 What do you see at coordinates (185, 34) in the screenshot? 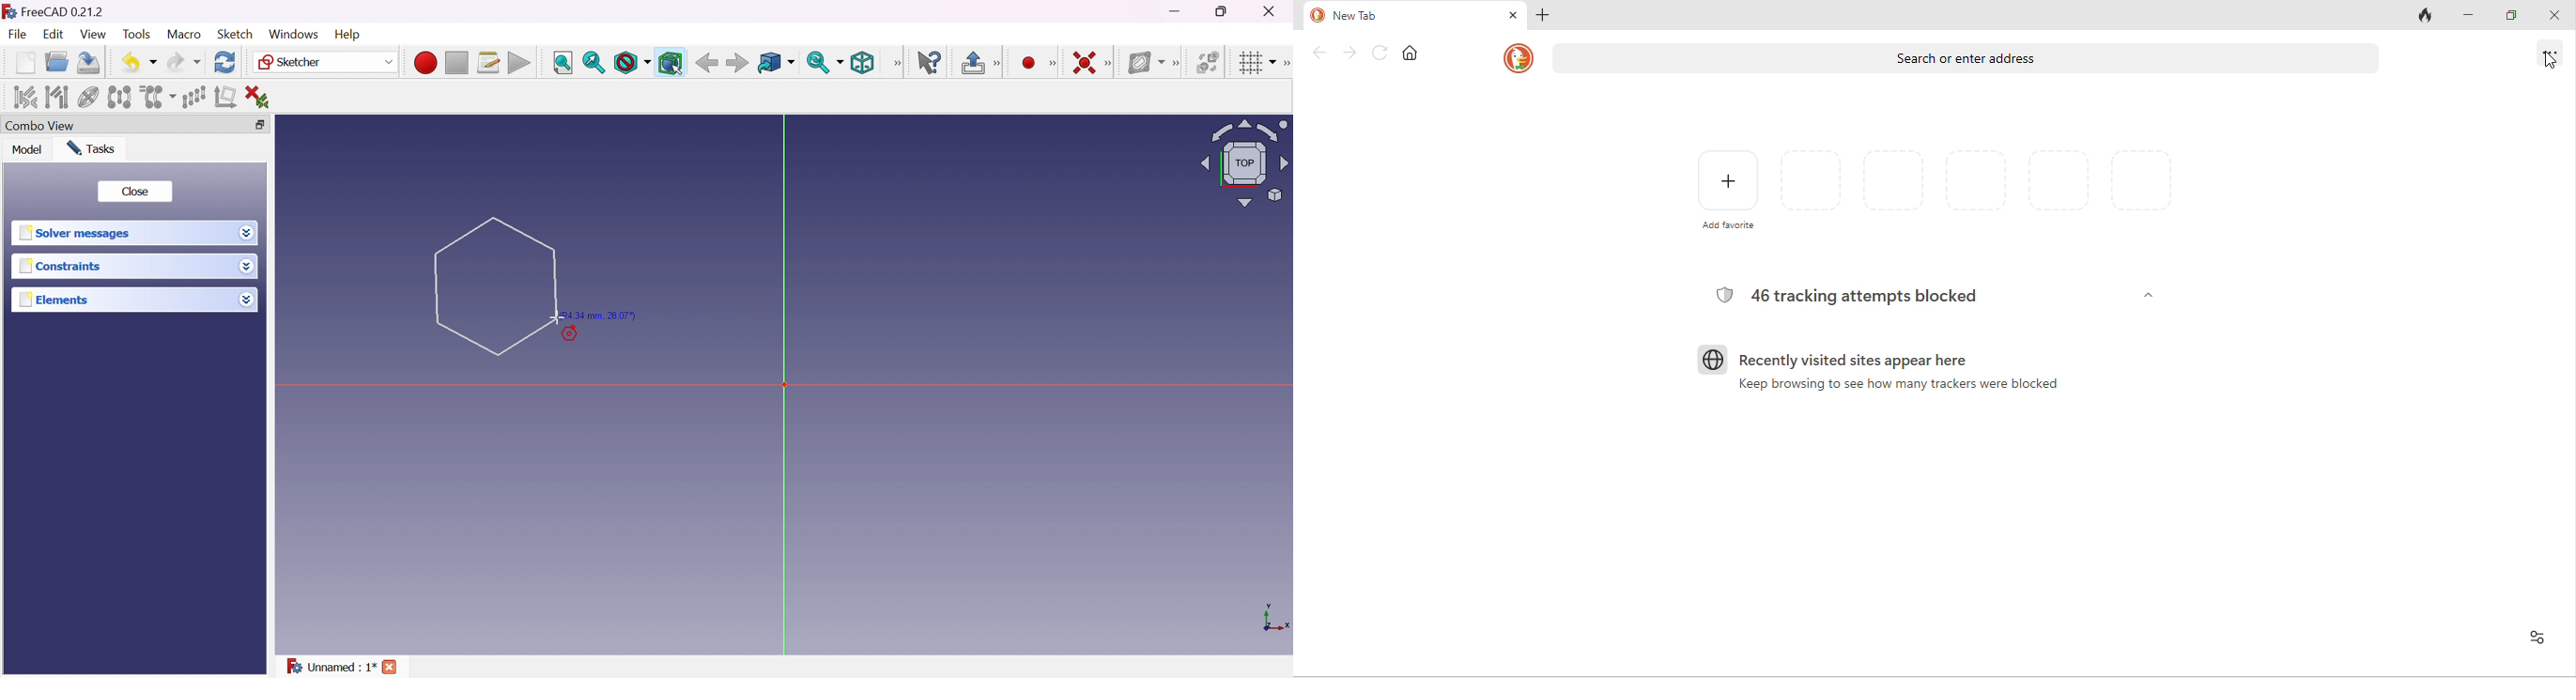
I see `Macro` at bounding box center [185, 34].